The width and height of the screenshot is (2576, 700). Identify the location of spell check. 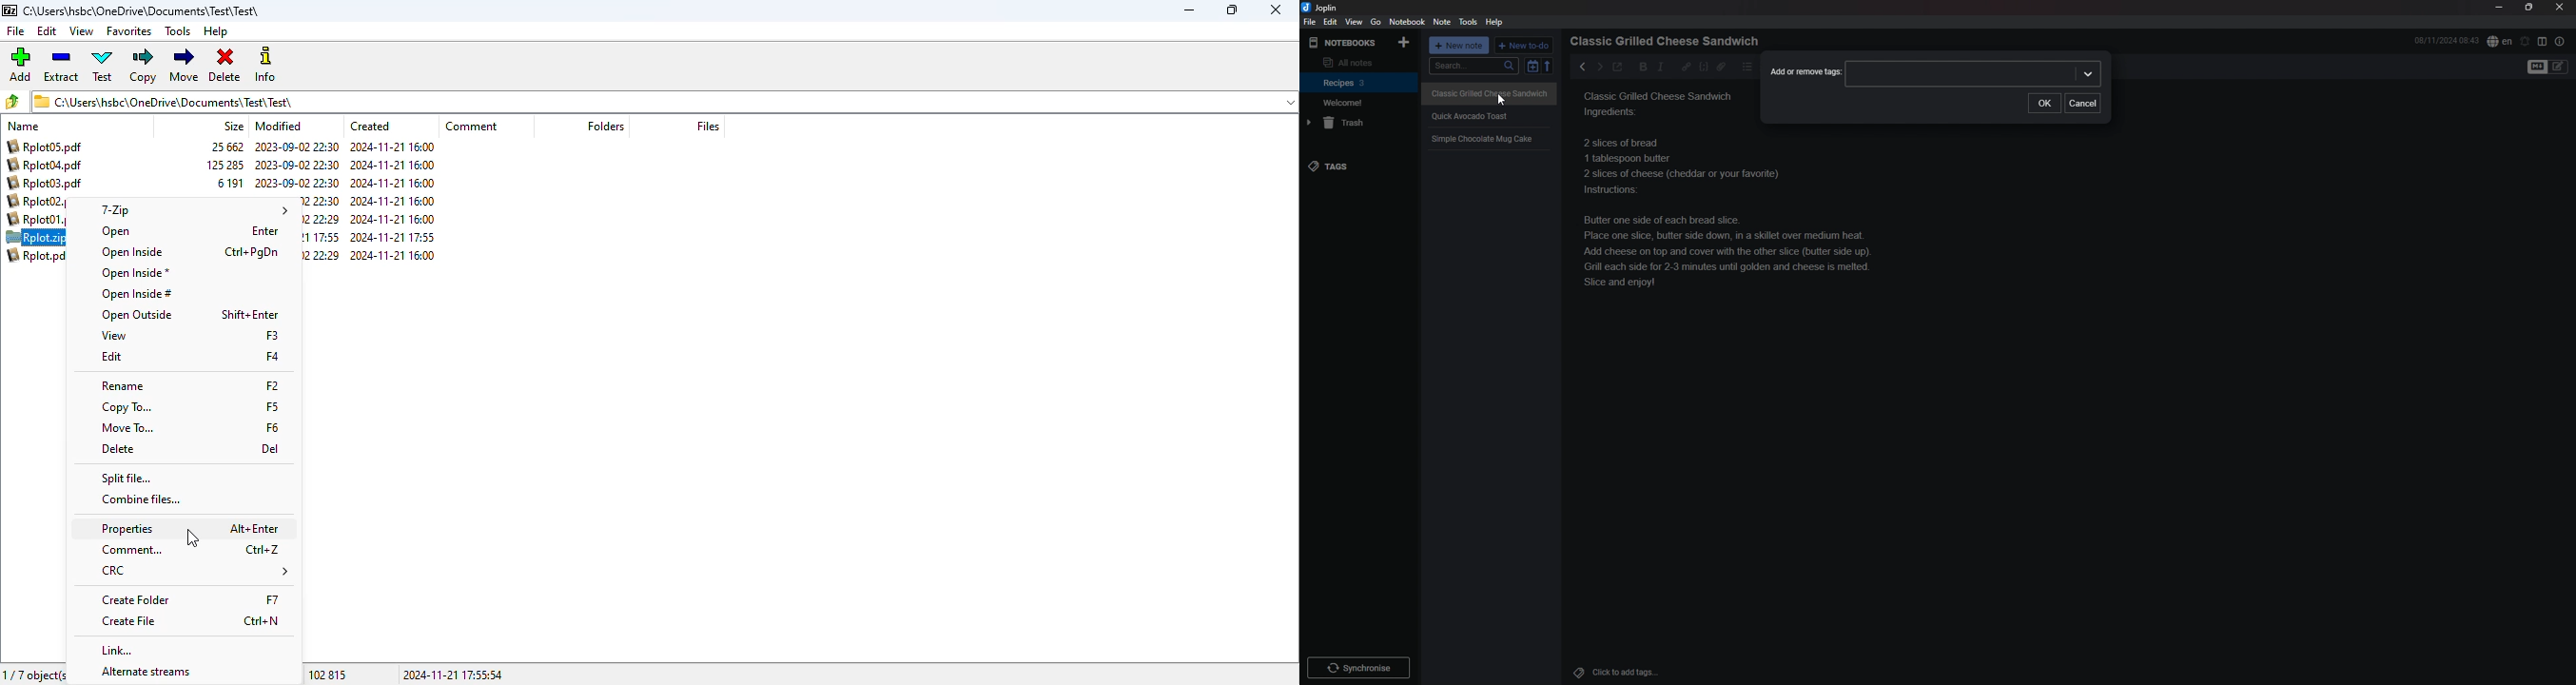
(2500, 41).